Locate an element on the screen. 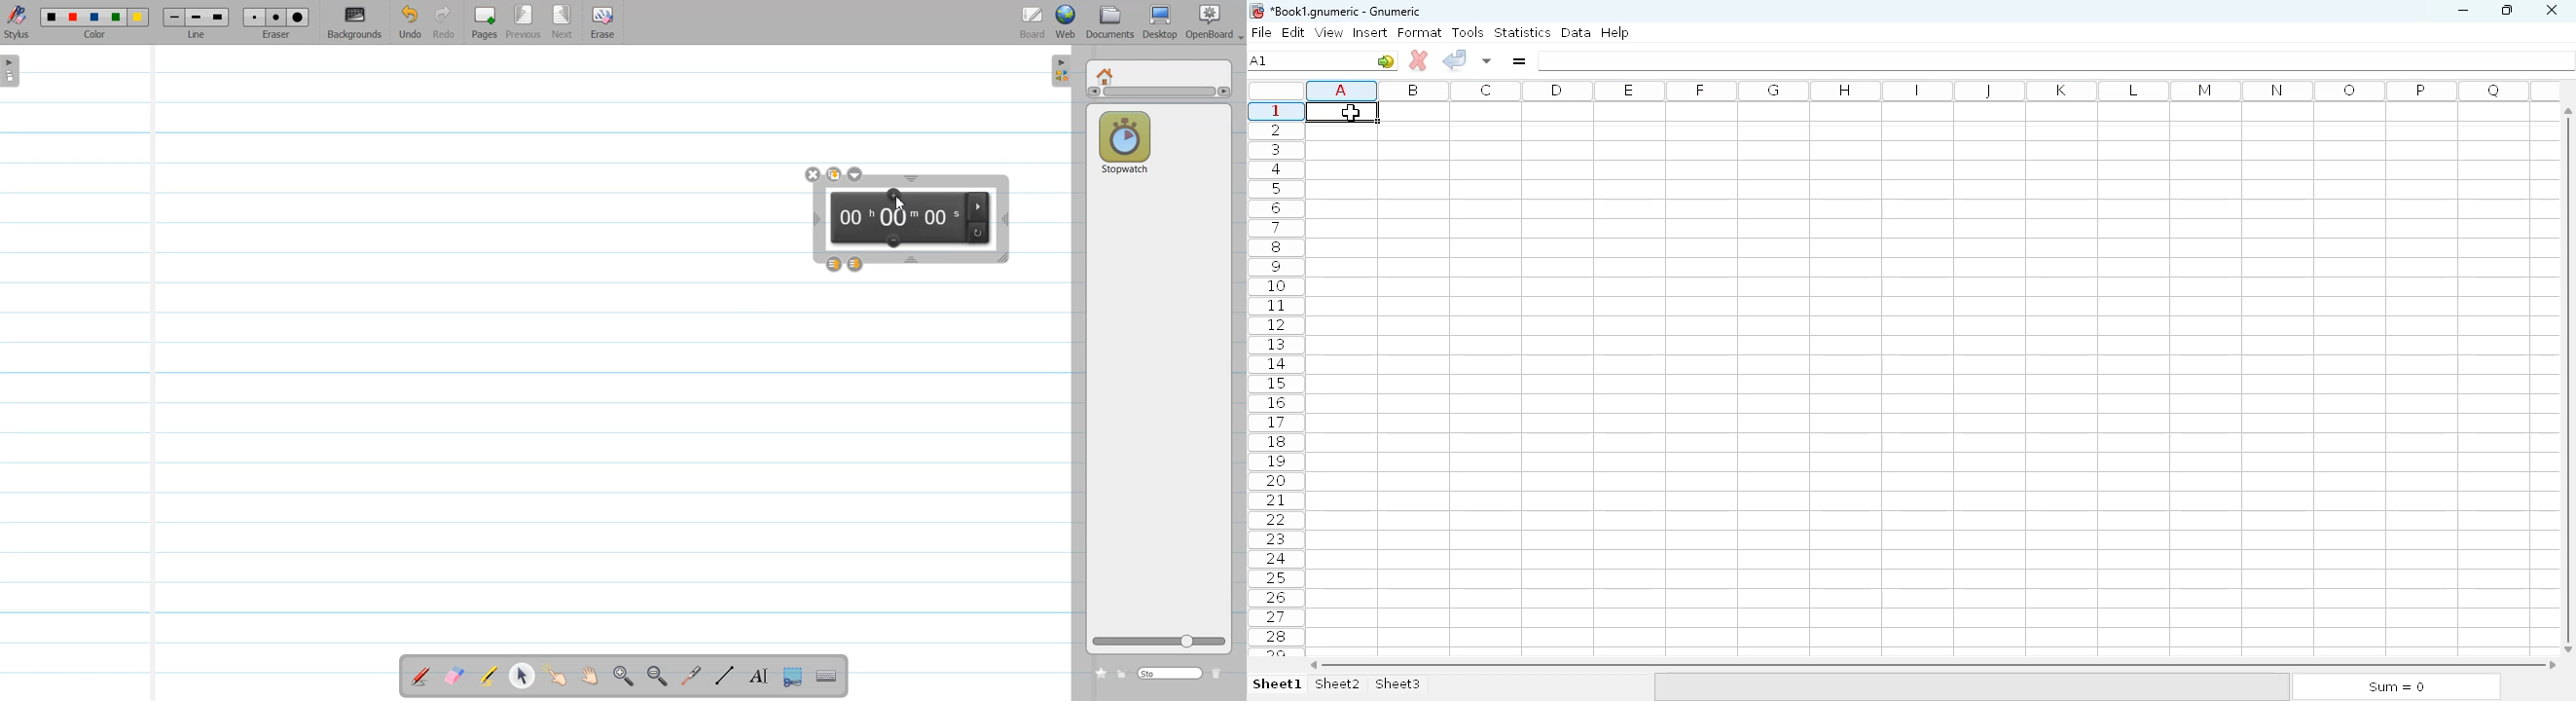  B5 is located at coordinates (1259, 60).